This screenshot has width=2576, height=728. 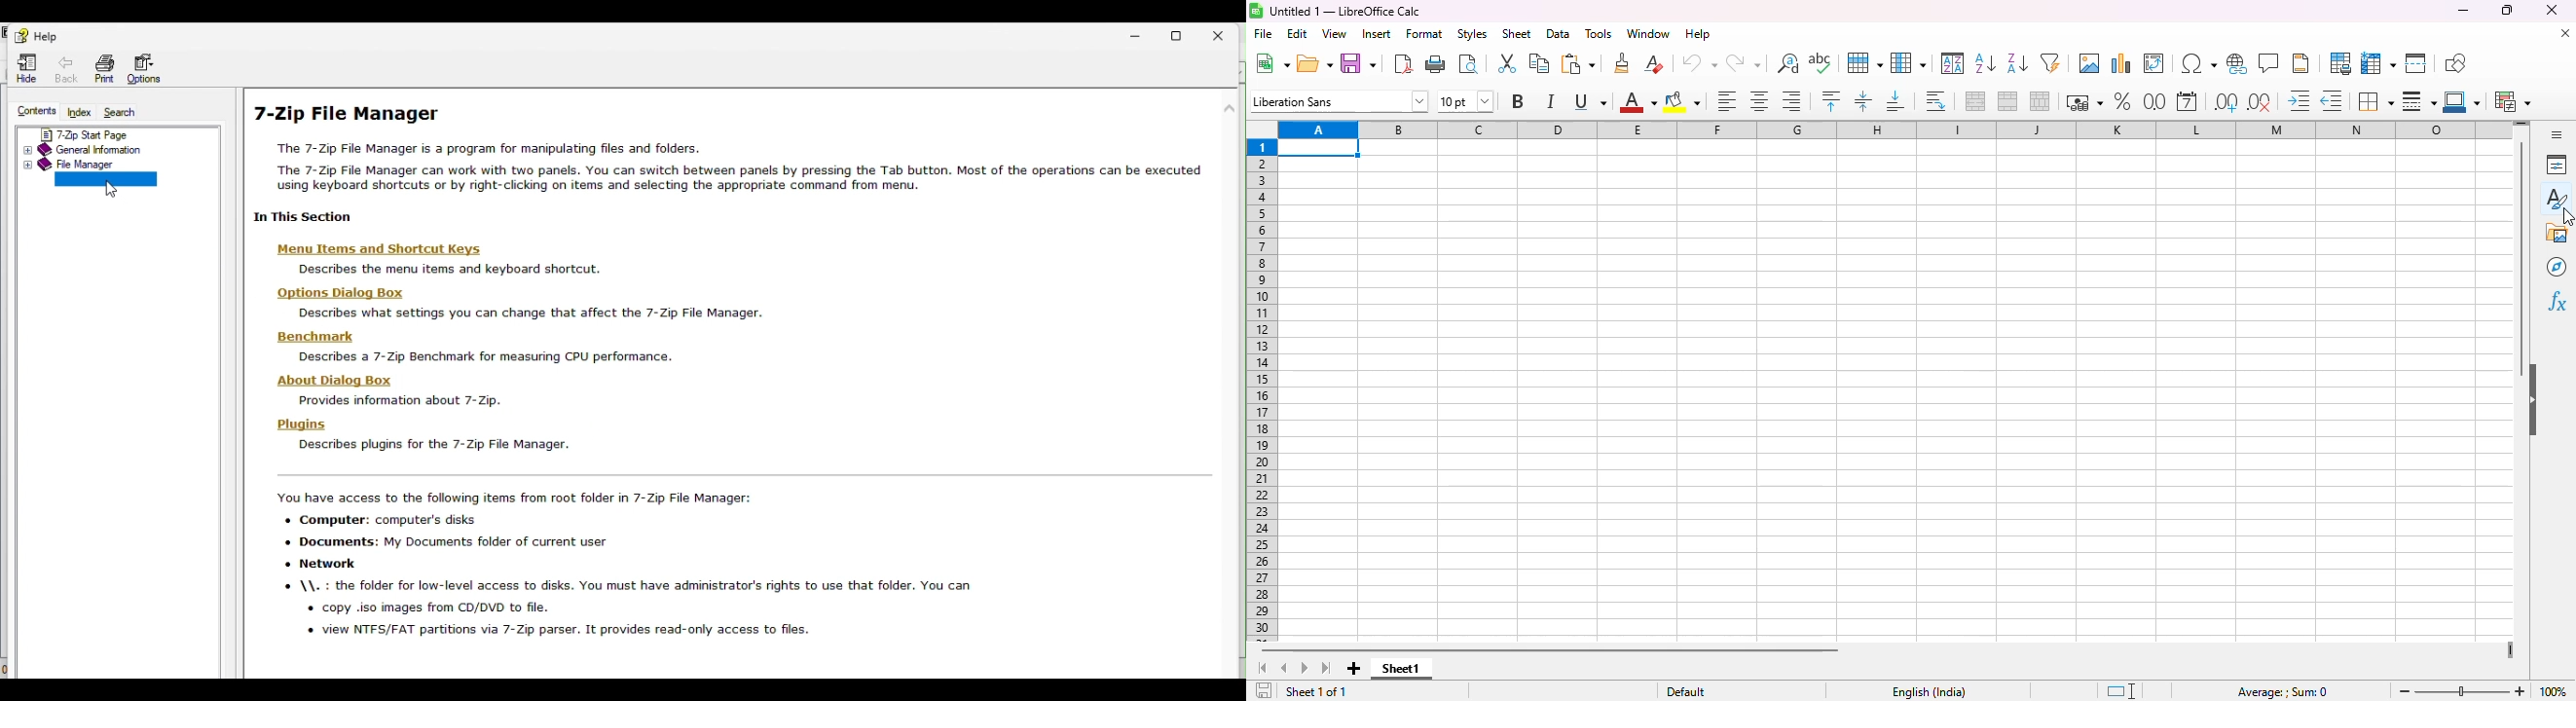 I want to click on row, so click(x=1864, y=62).